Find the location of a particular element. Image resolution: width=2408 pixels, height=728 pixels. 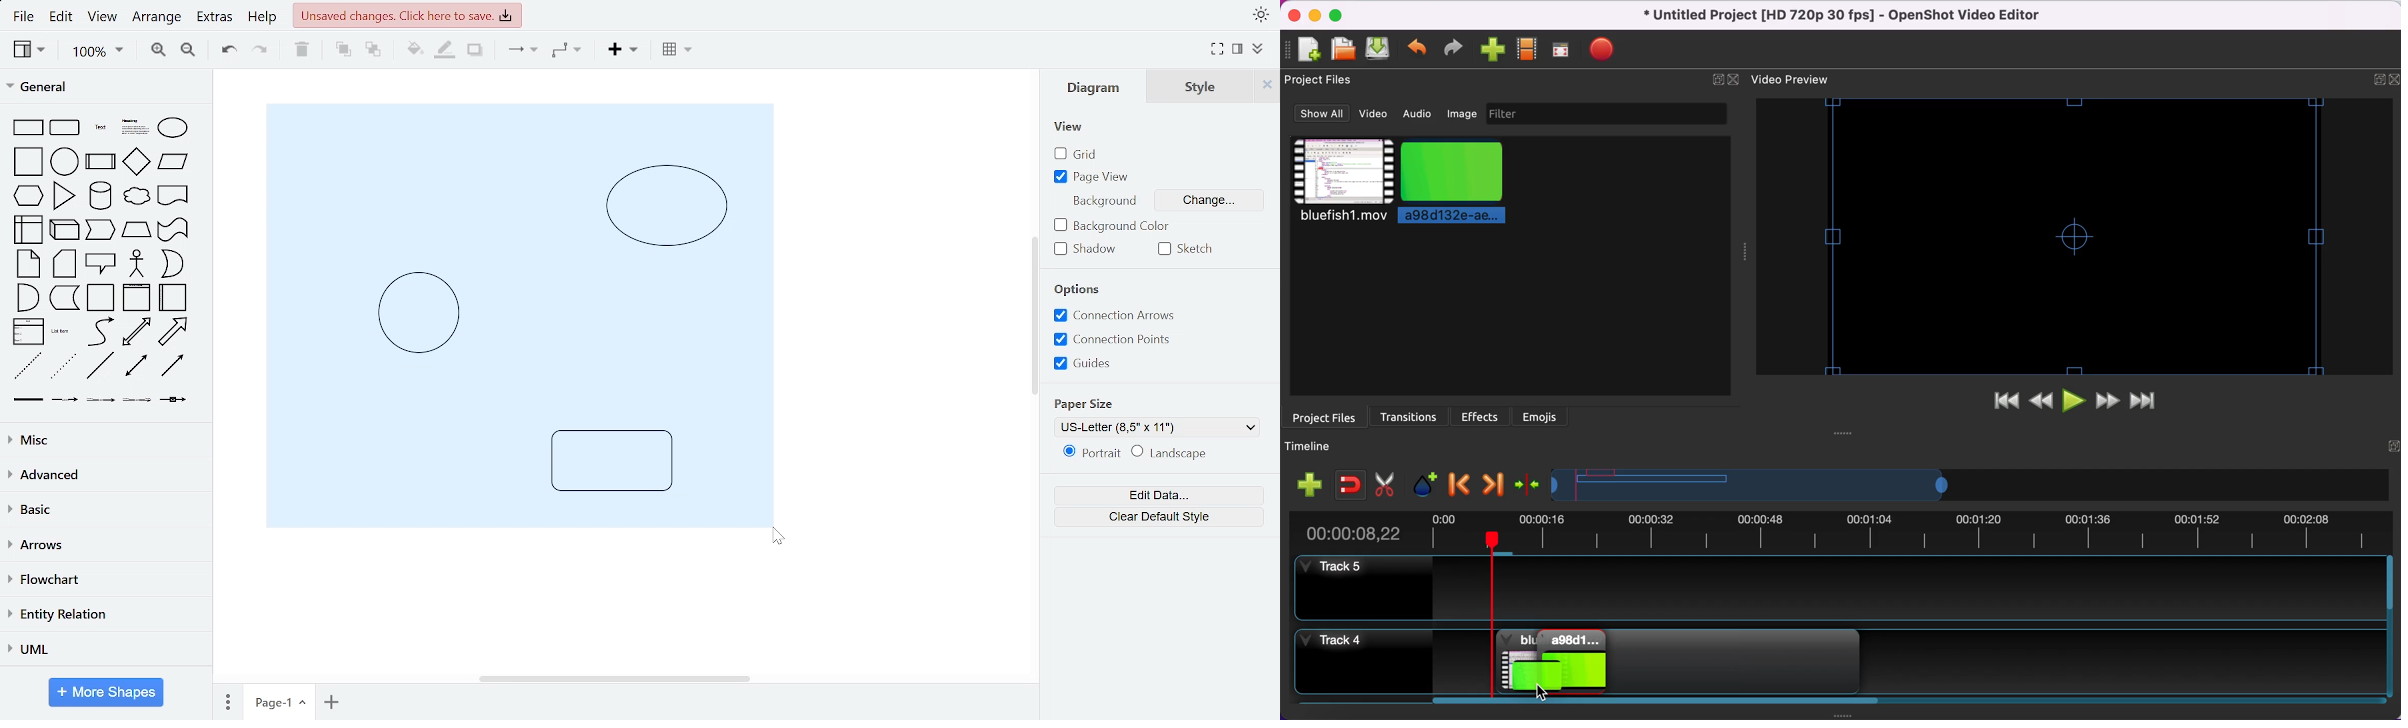

redo is located at coordinates (261, 52).